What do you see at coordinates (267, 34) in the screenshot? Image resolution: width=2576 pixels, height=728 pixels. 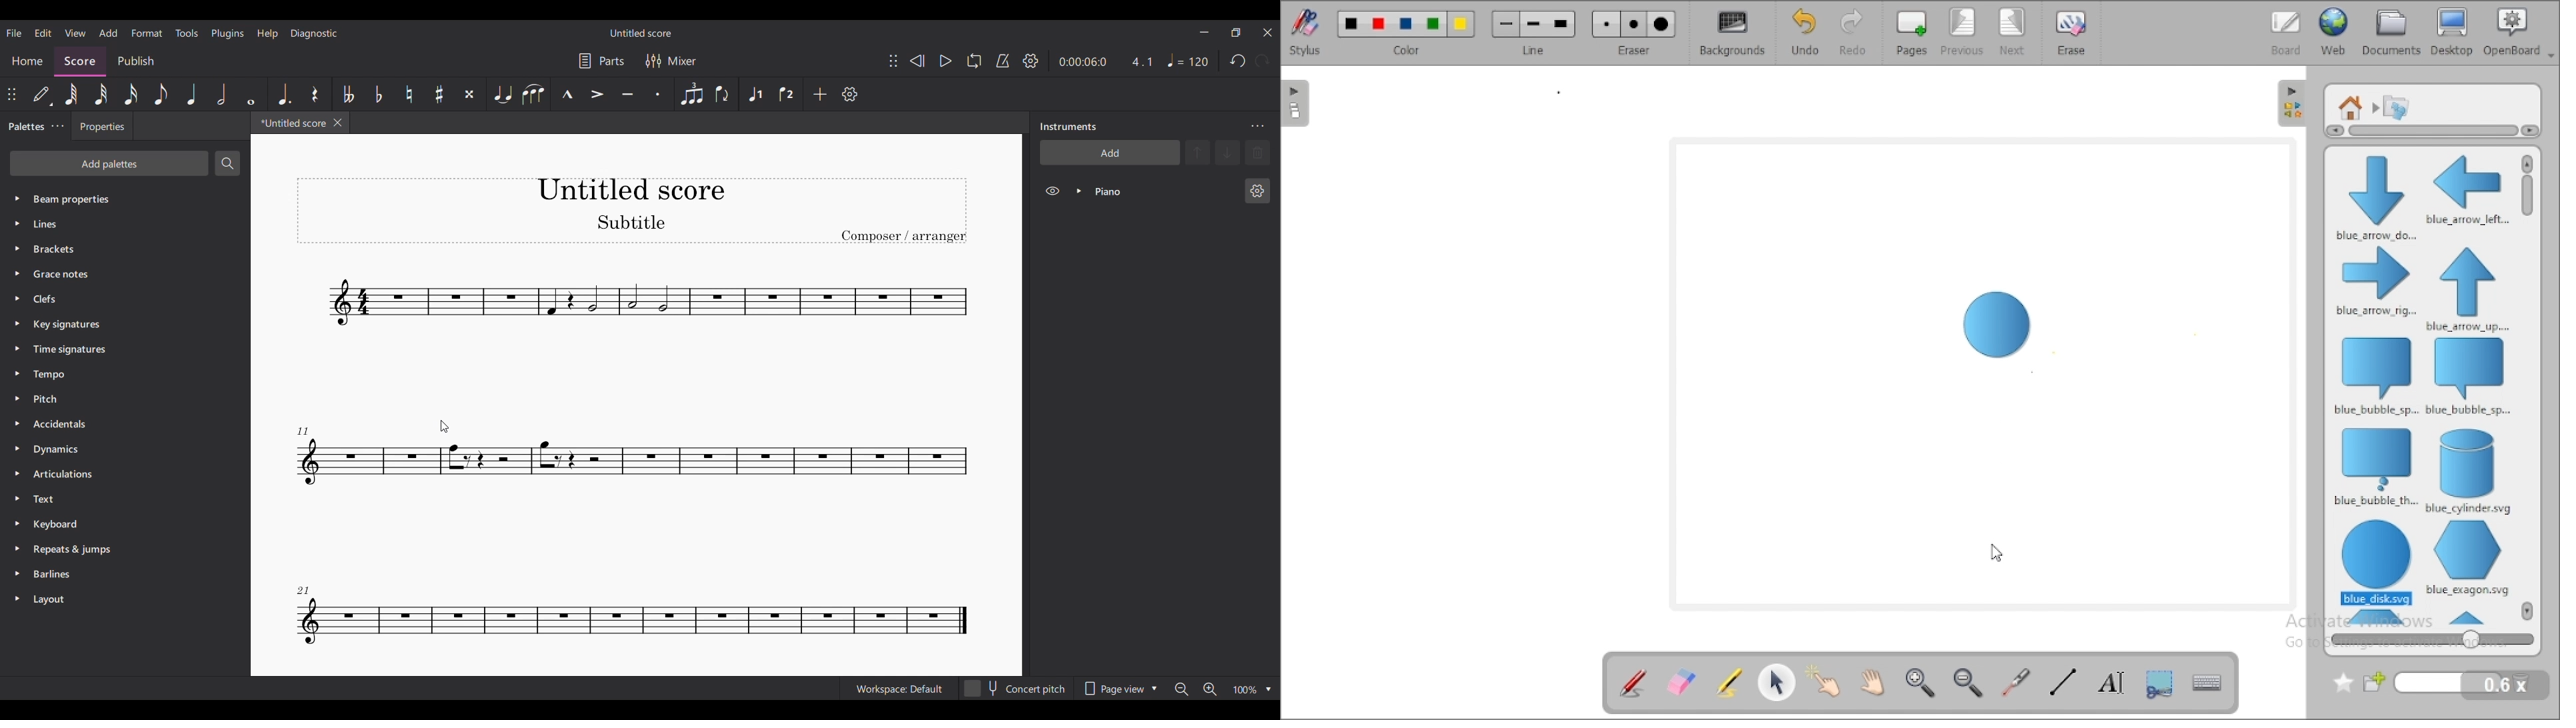 I see `Help menu` at bounding box center [267, 34].